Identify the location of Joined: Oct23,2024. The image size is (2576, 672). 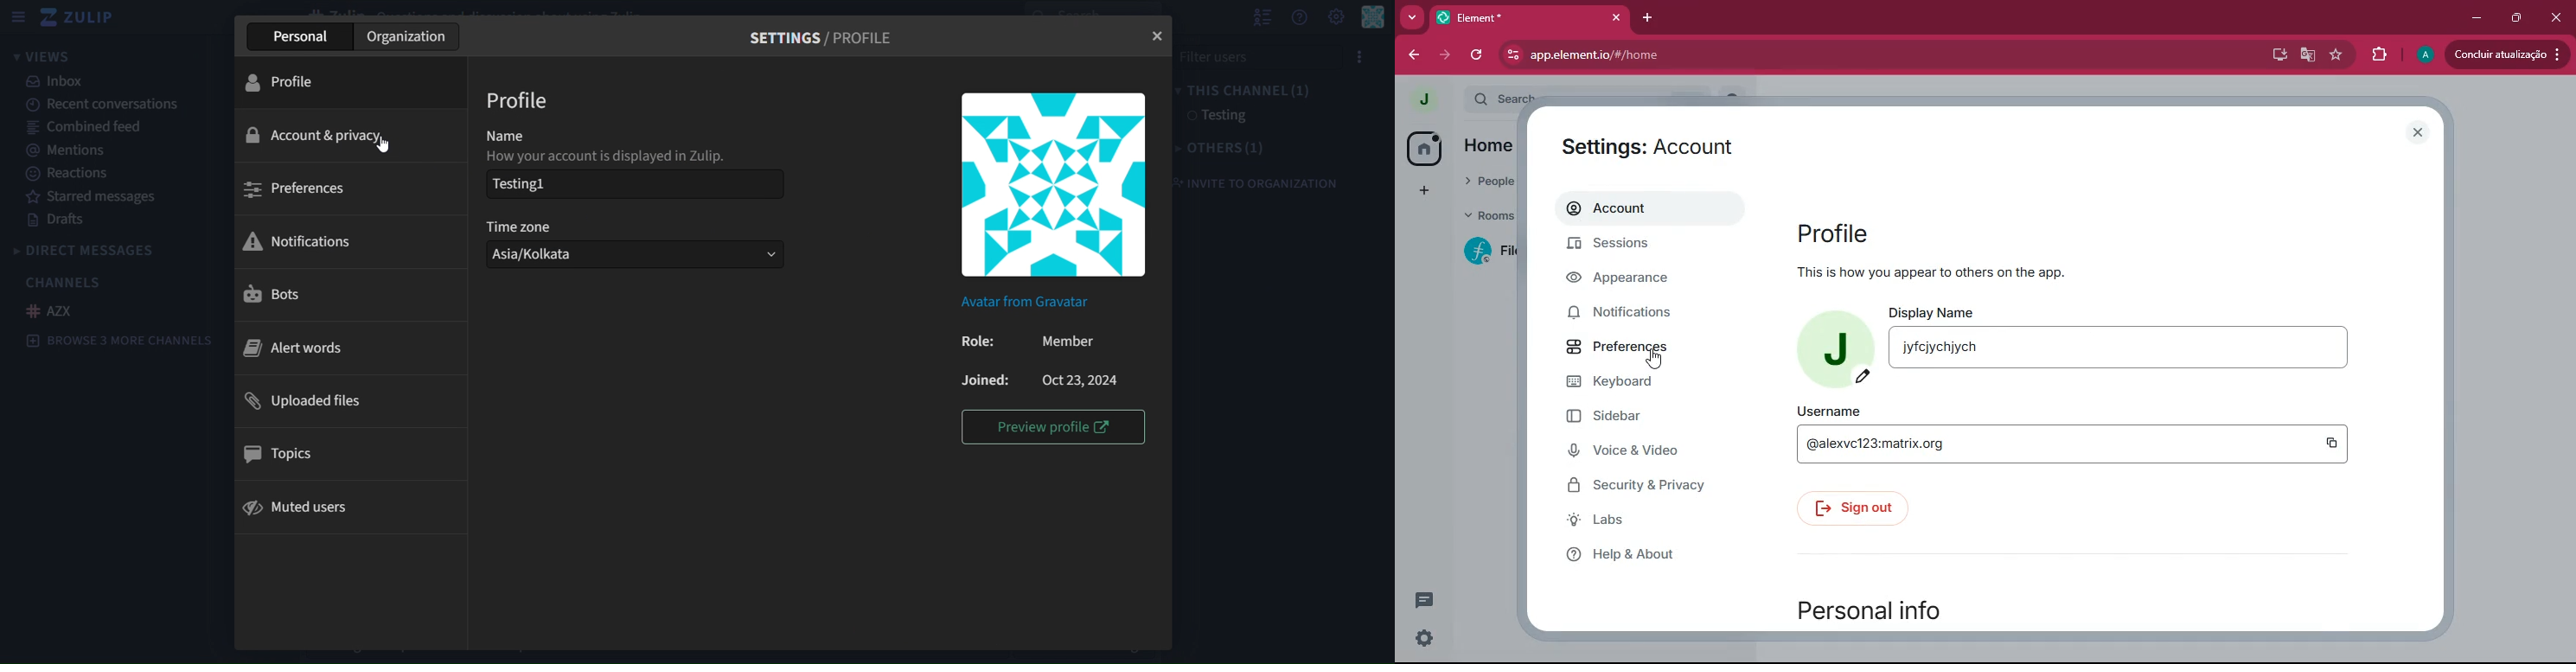
(1041, 382).